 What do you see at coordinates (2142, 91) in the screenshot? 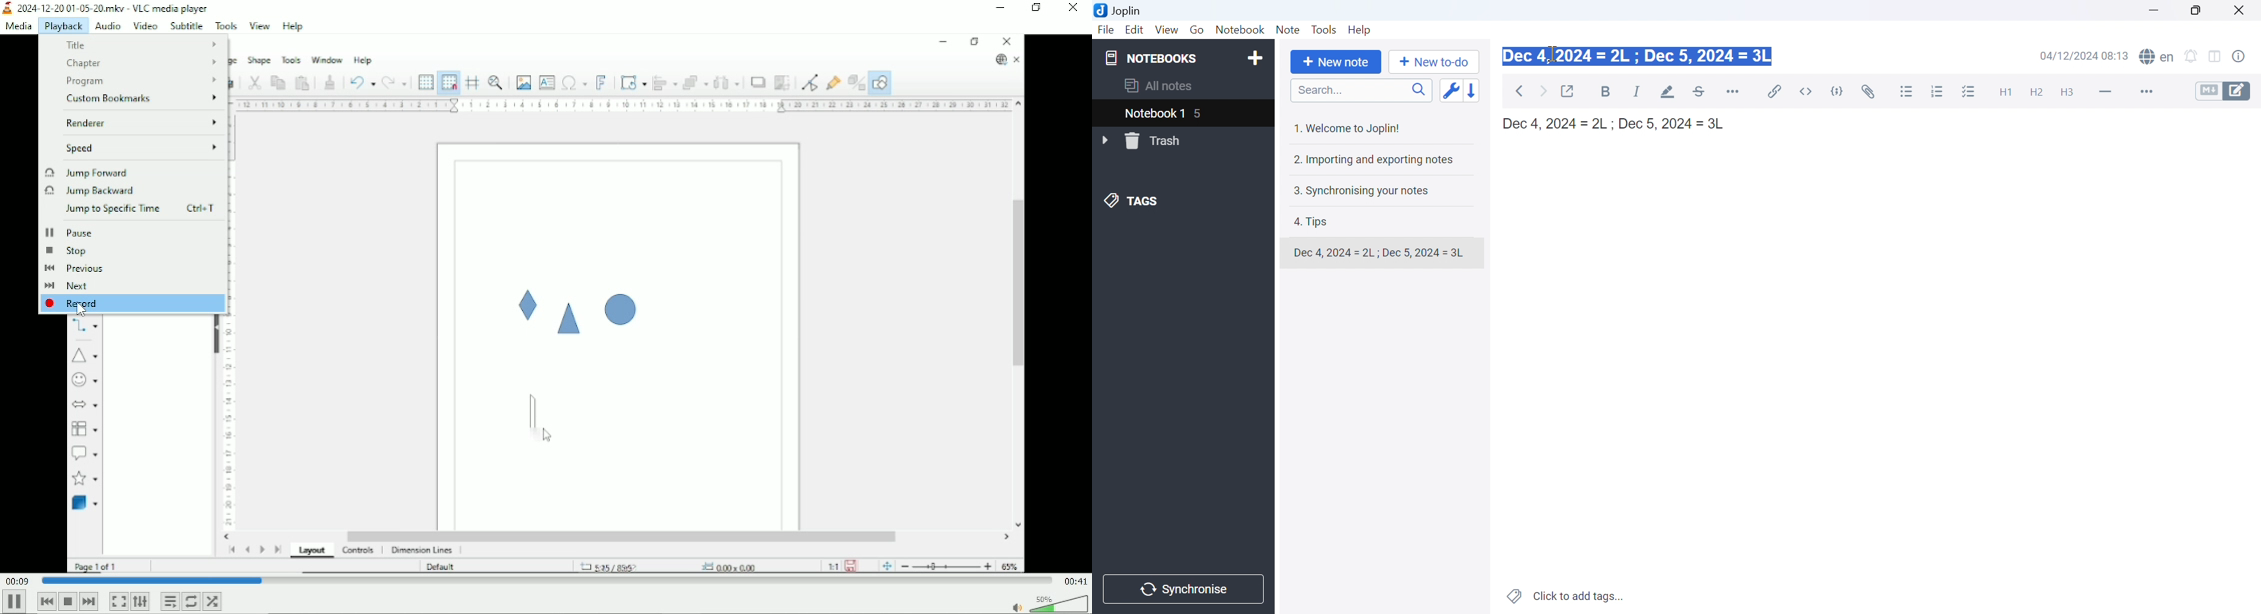
I see `More` at bounding box center [2142, 91].